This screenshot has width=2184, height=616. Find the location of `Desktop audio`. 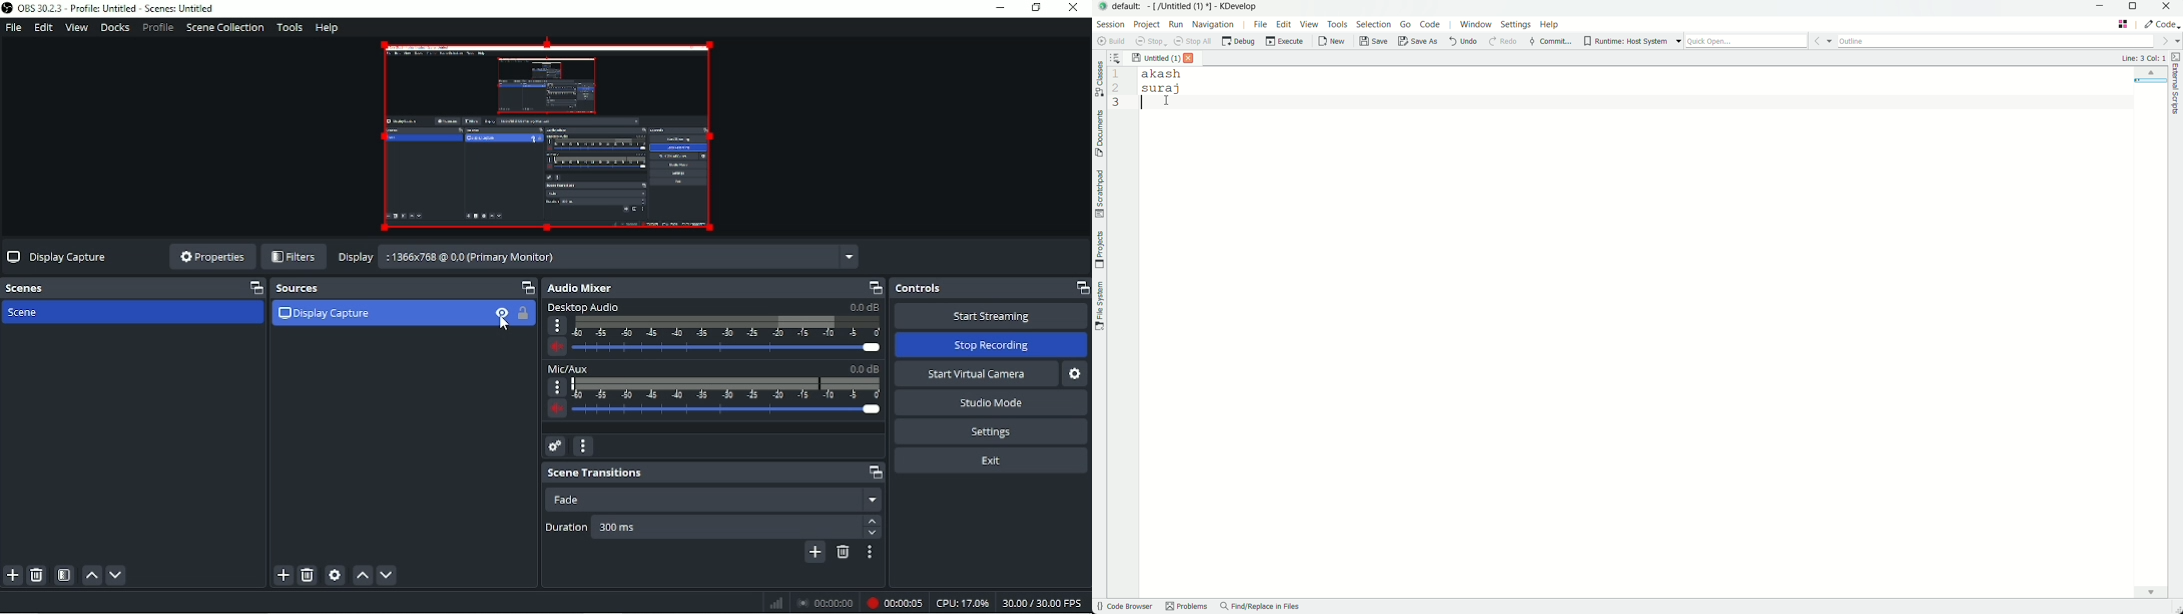

Desktop audio is located at coordinates (713, 330).